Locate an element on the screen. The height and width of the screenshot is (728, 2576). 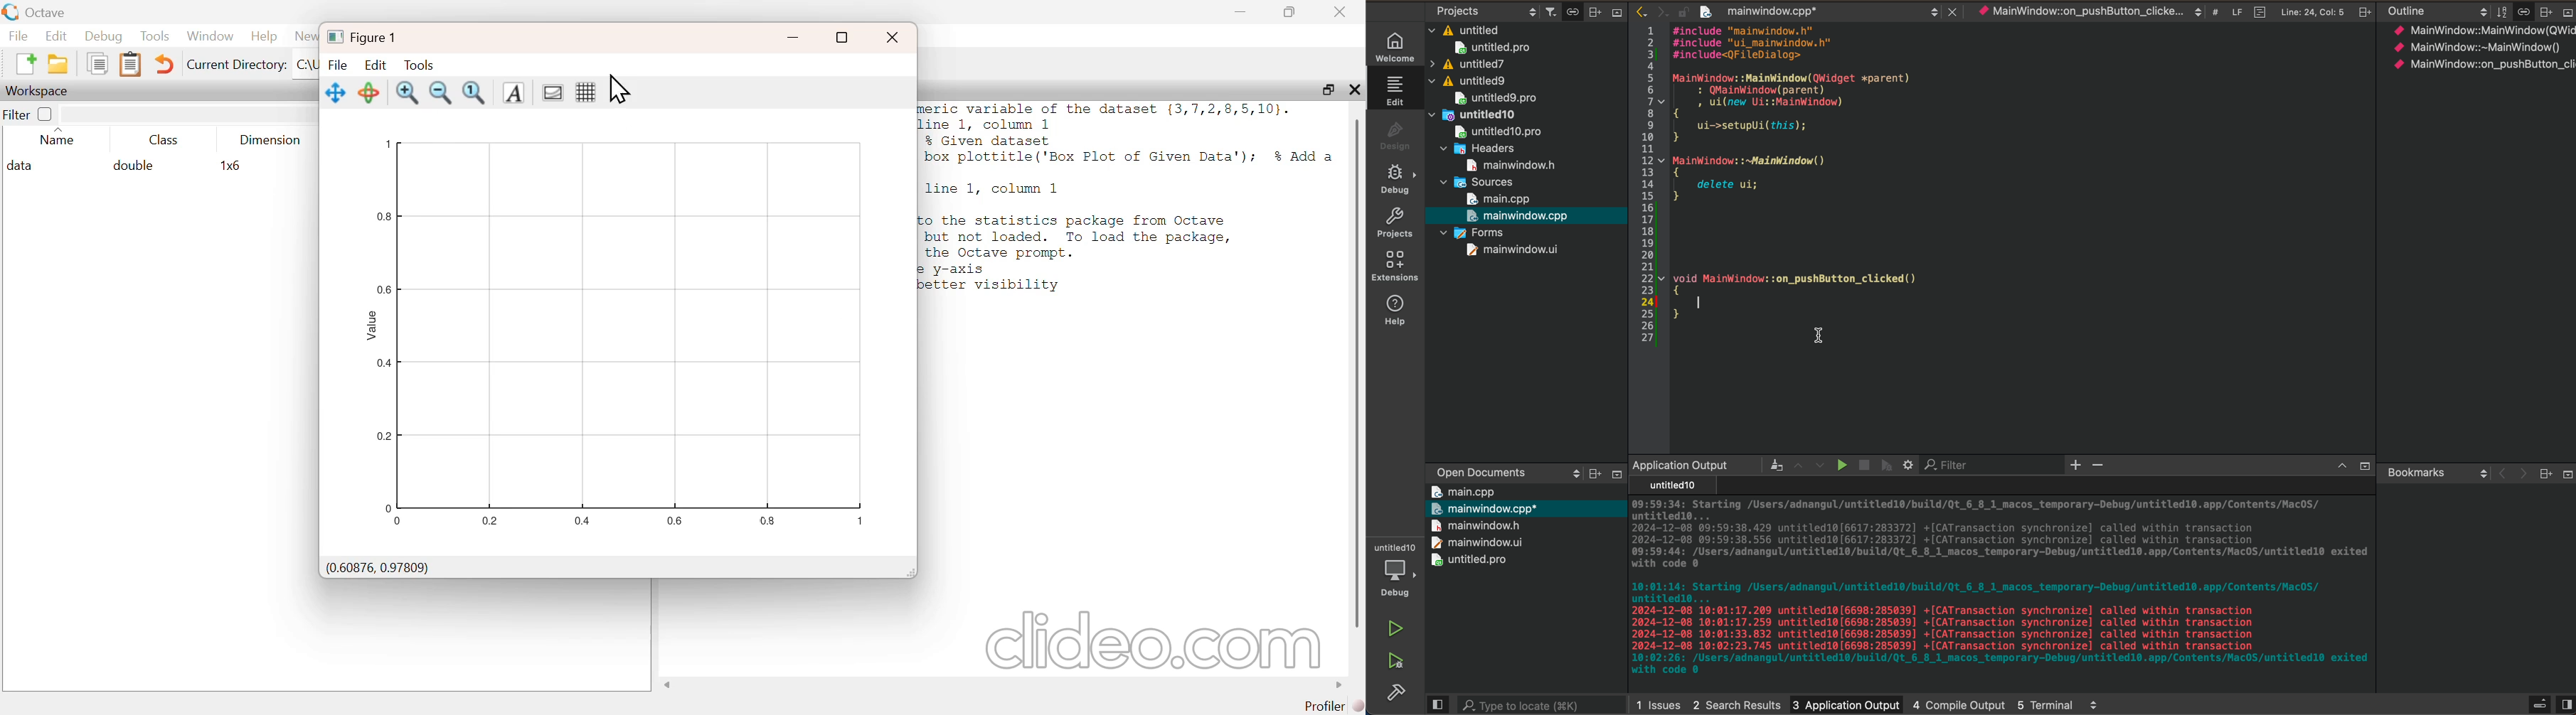
scrollbar is located at coordinates (1357, 372).